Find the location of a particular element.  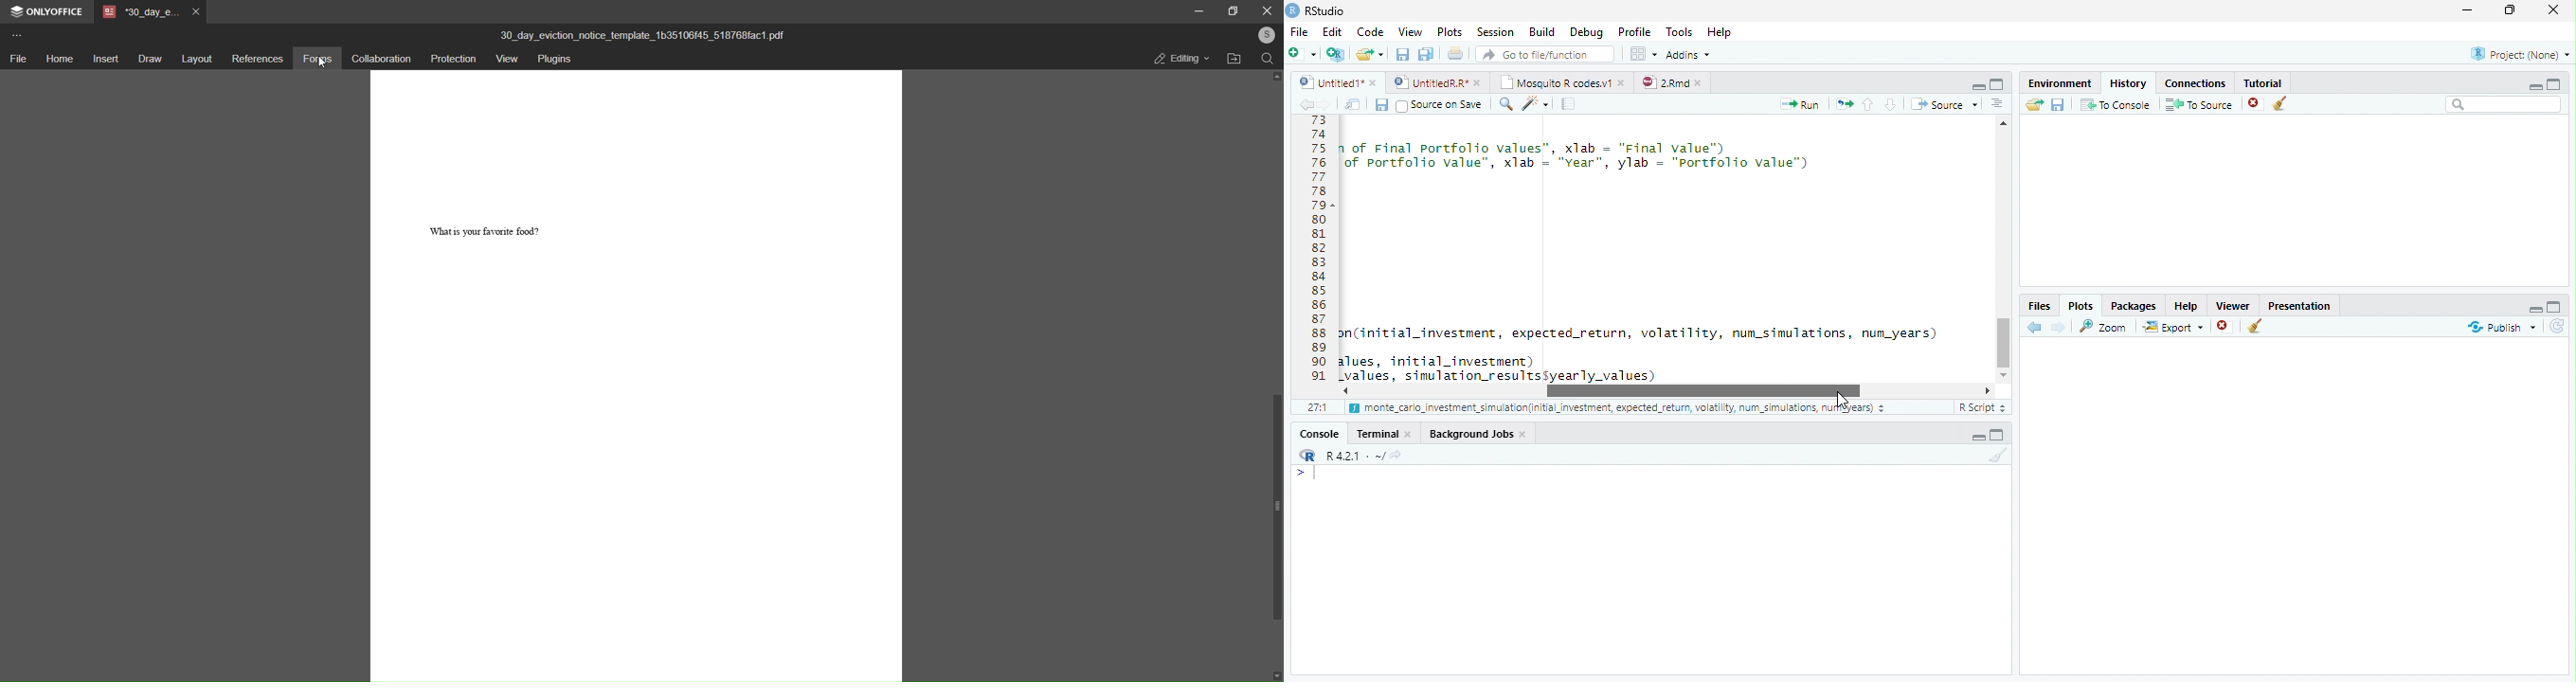

Go to file/function is located at coordinates (1543, 54).